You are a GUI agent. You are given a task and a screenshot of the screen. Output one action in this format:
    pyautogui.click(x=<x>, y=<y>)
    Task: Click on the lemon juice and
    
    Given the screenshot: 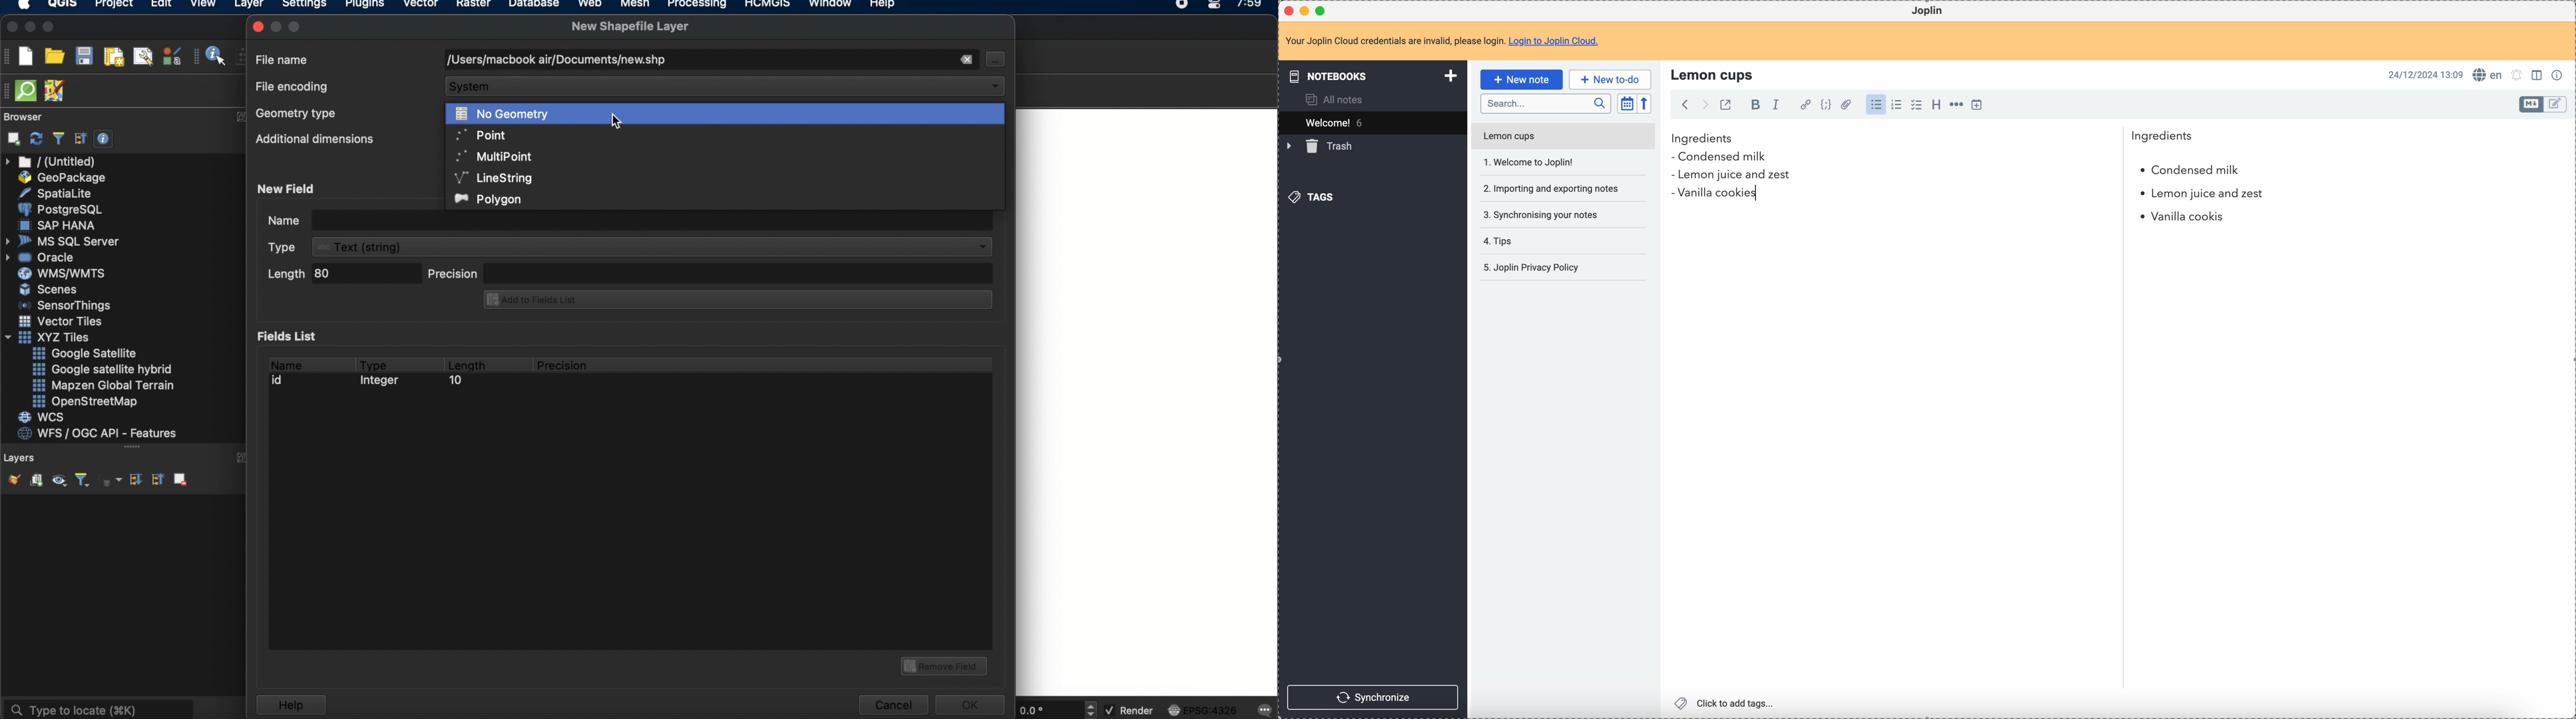 What is the action you would take?
    pyautogui.click(x=2201, y=195)
    